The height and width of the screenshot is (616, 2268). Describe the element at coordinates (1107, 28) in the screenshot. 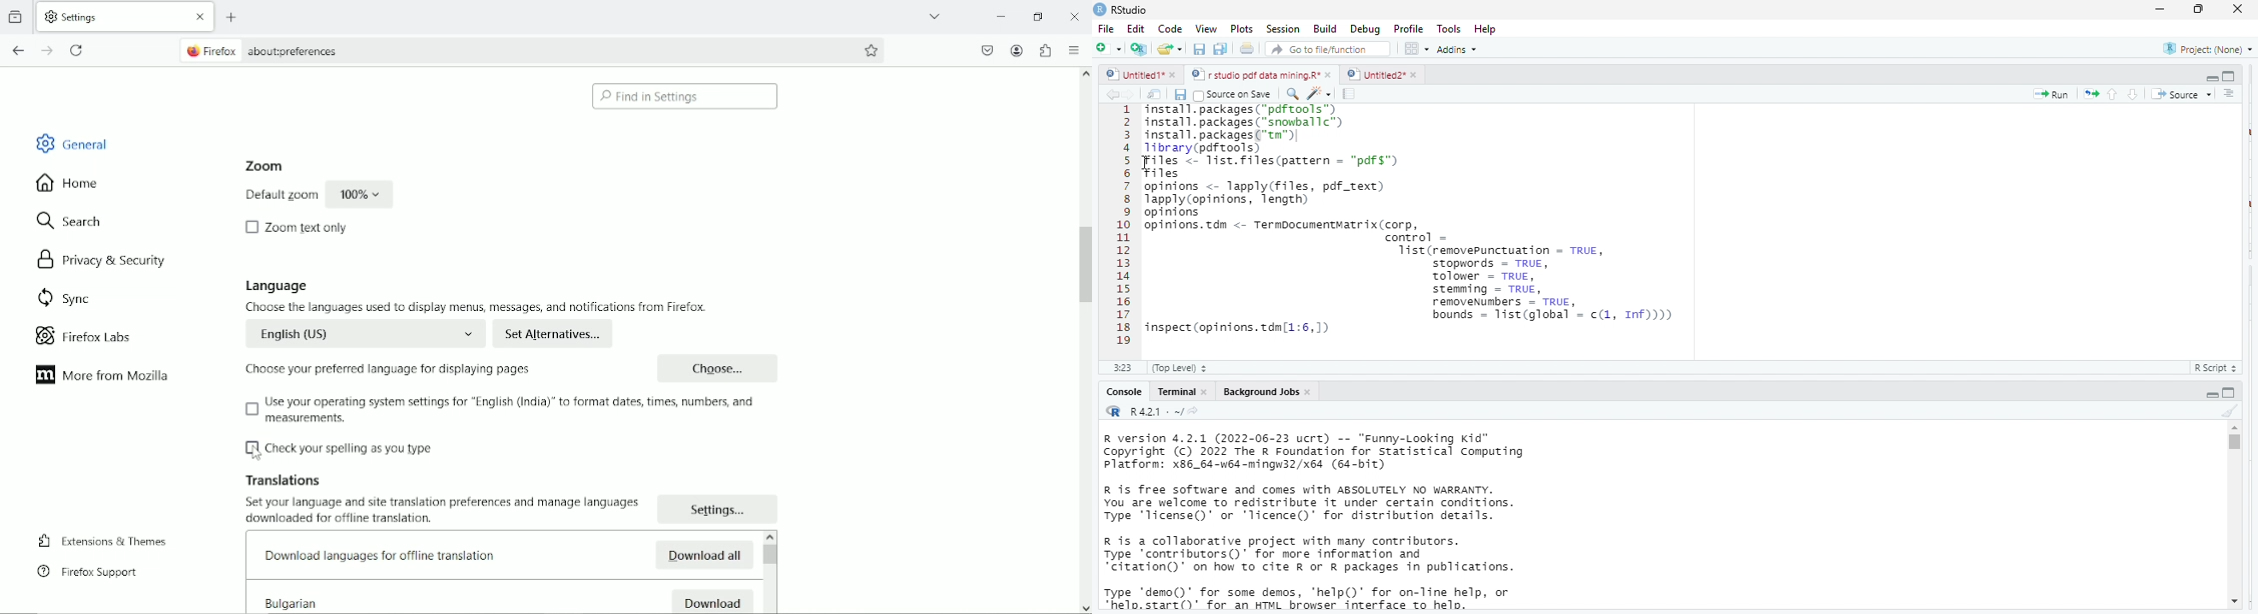

I see `file` at that location.